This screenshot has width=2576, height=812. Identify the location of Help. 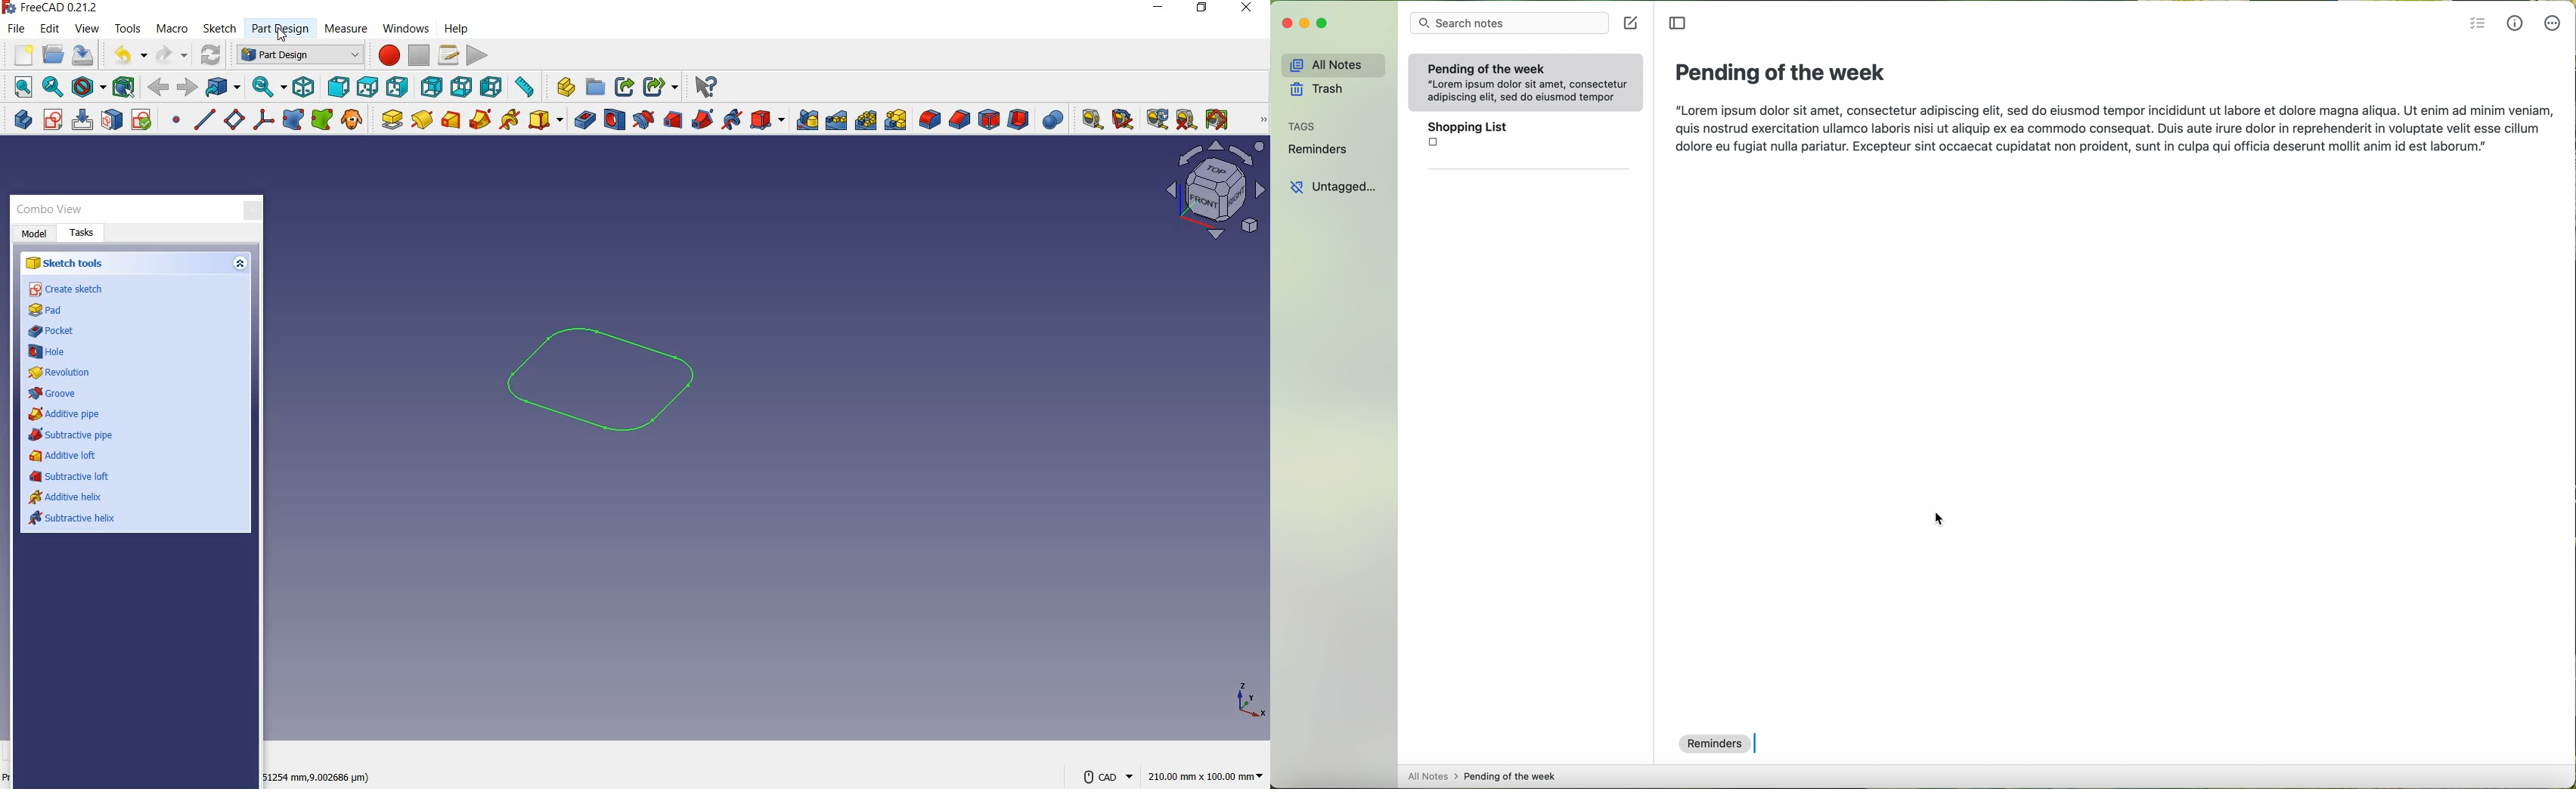
(709, 84).